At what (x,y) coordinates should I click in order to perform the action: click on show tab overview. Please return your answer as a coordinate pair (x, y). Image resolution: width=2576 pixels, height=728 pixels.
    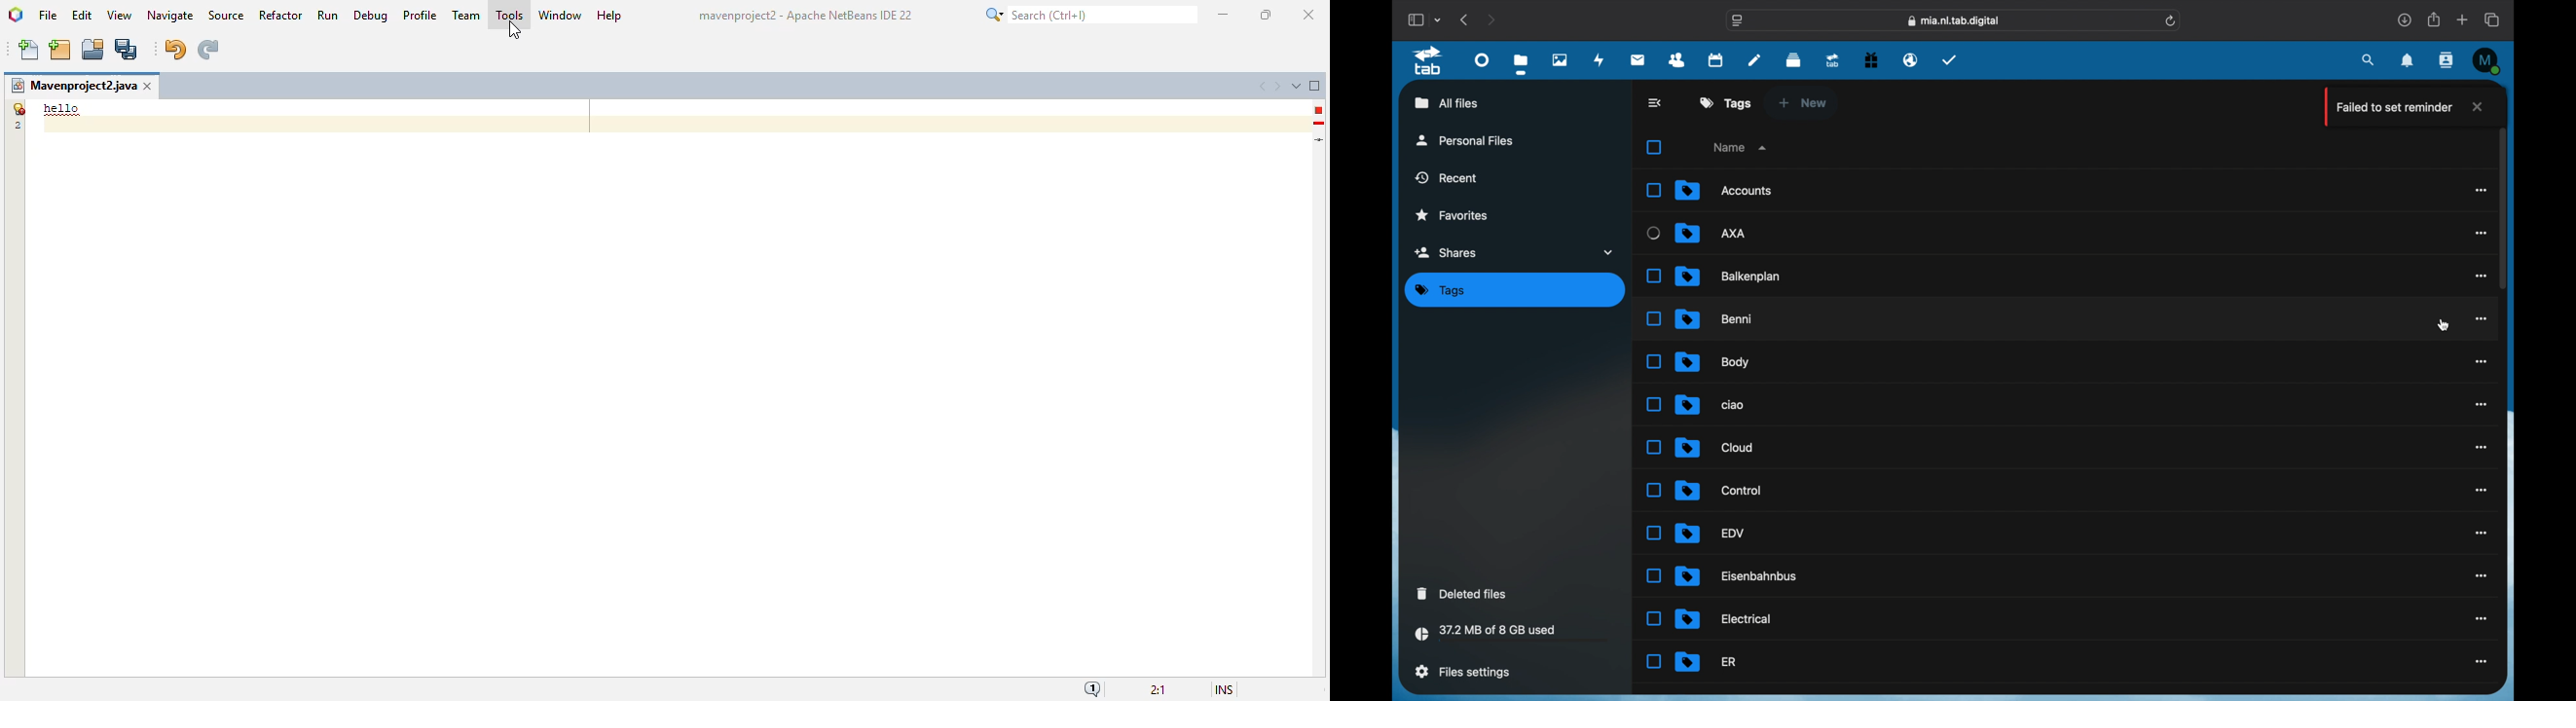
    Looking at the image, I should click on (2494, 19).